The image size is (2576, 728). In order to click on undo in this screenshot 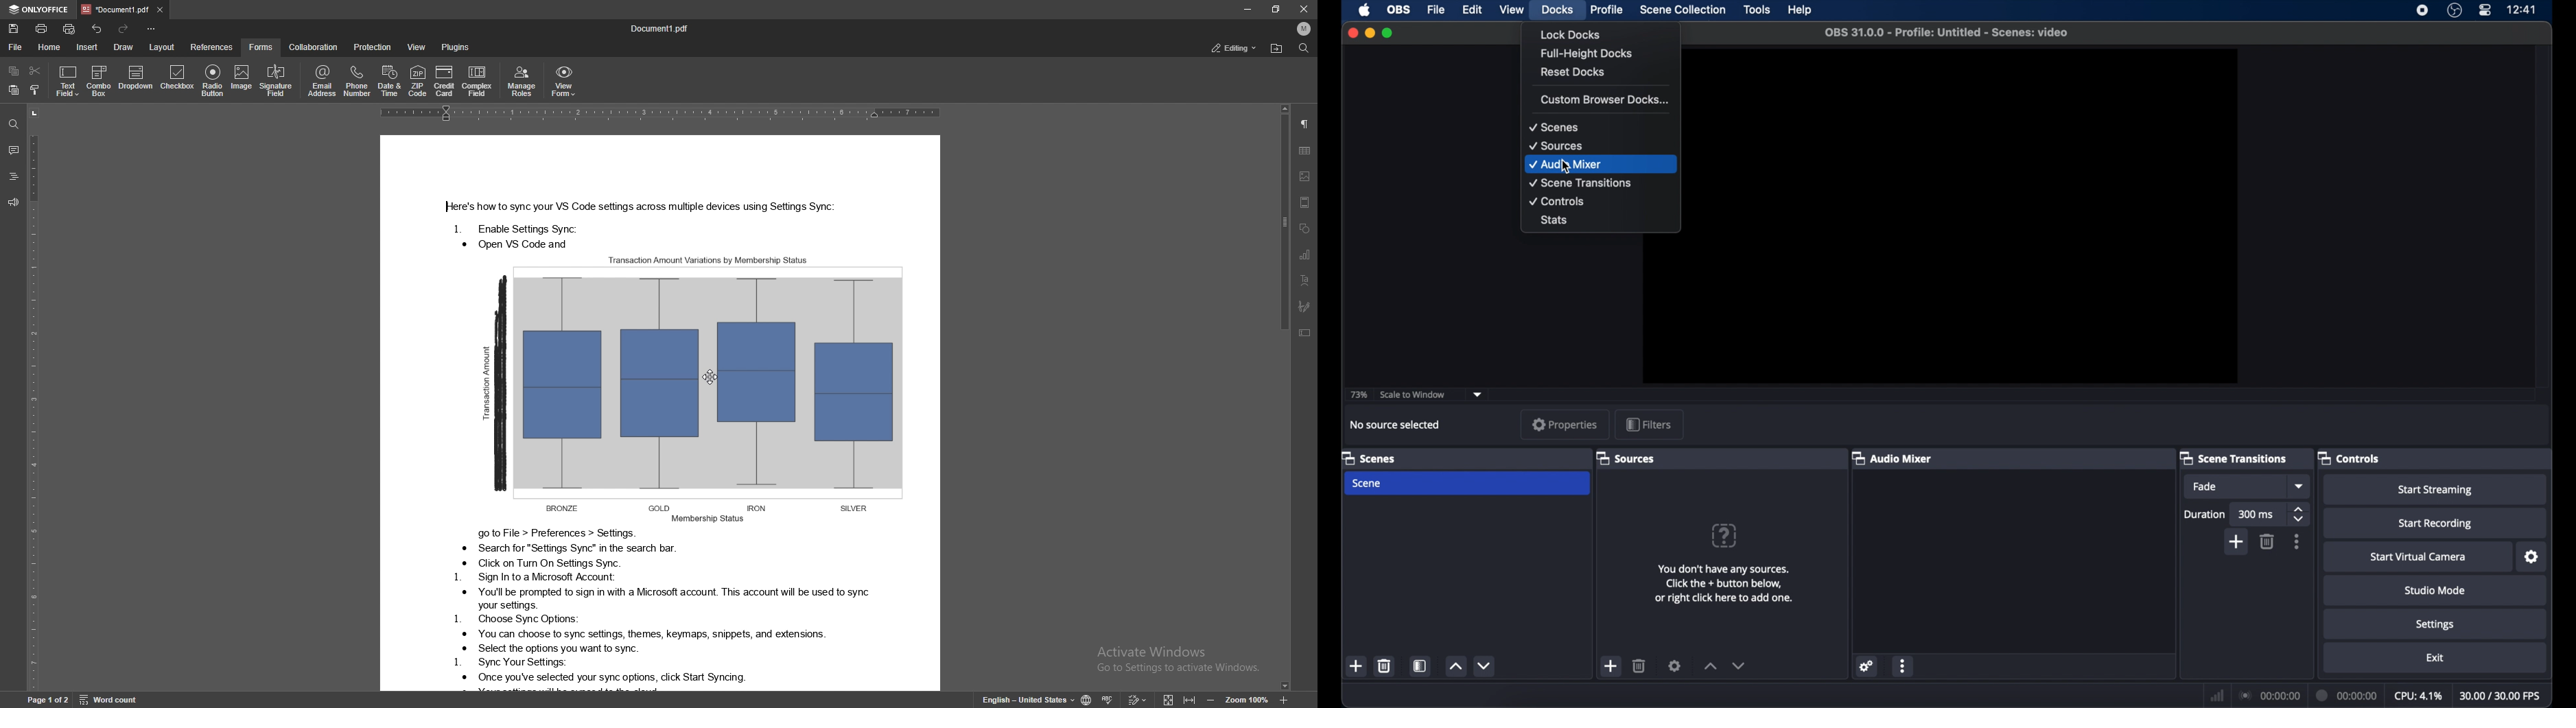, I will do `click(98, 29)`.